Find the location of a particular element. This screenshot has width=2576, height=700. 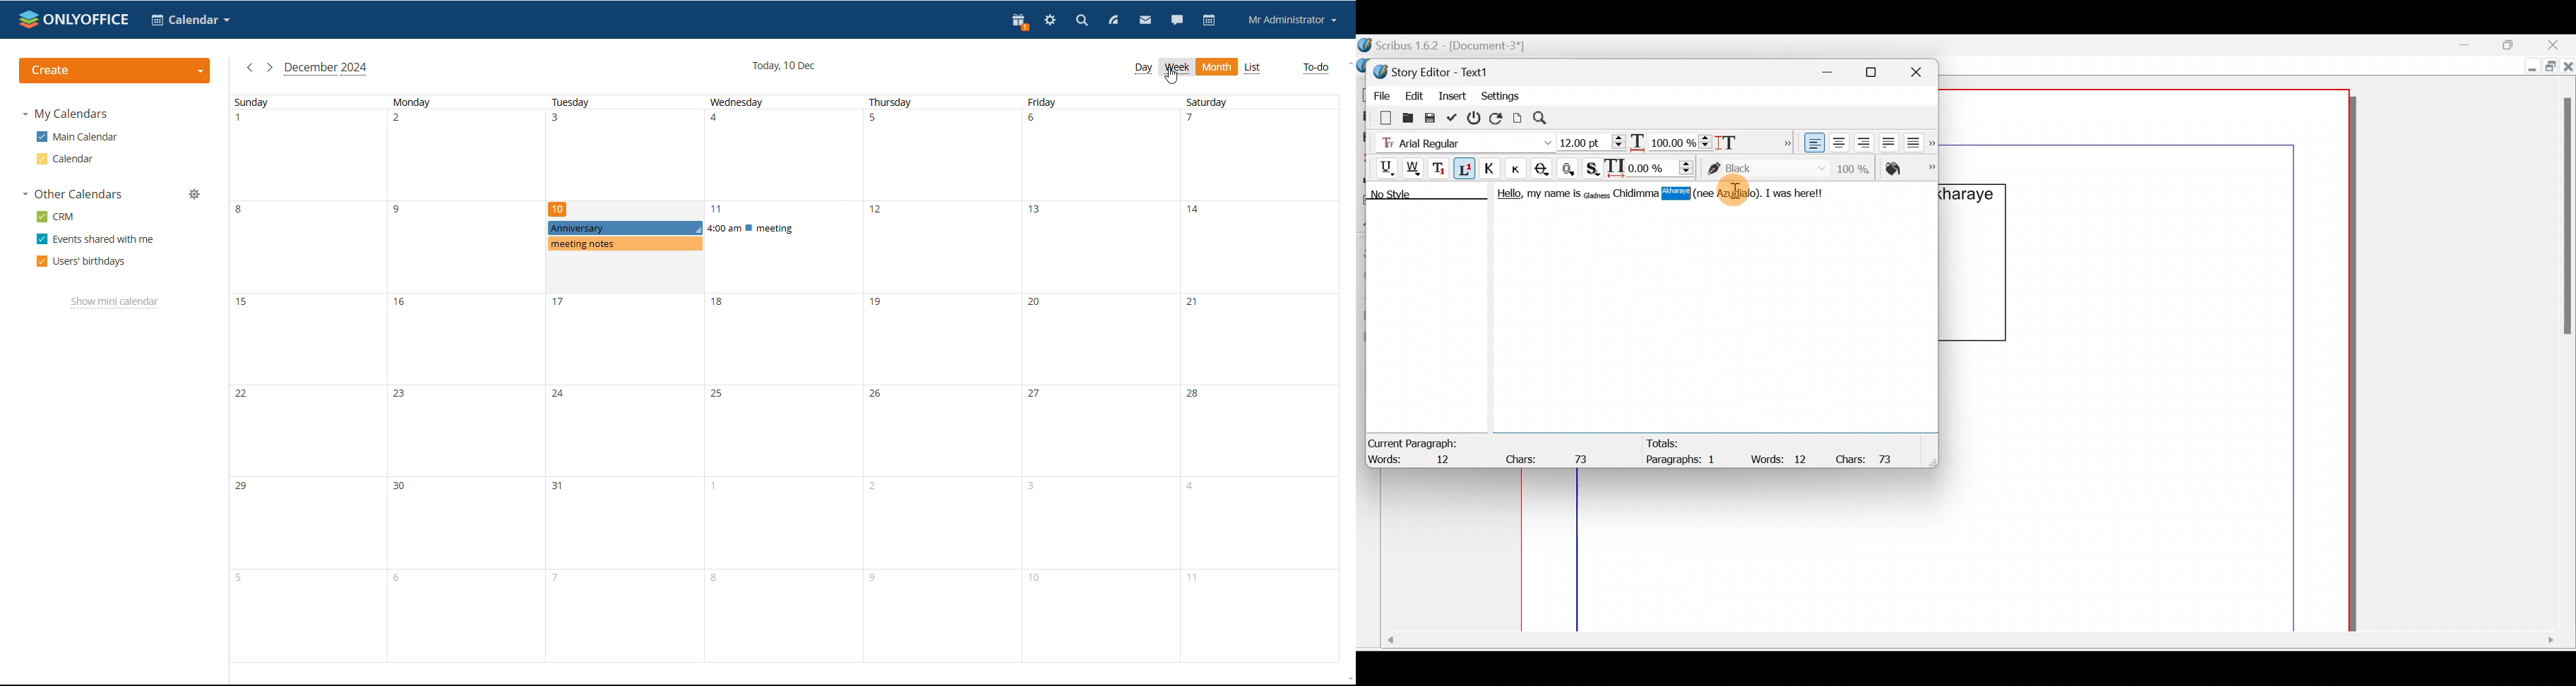

Insert  is located at coordinates (1453, 95).